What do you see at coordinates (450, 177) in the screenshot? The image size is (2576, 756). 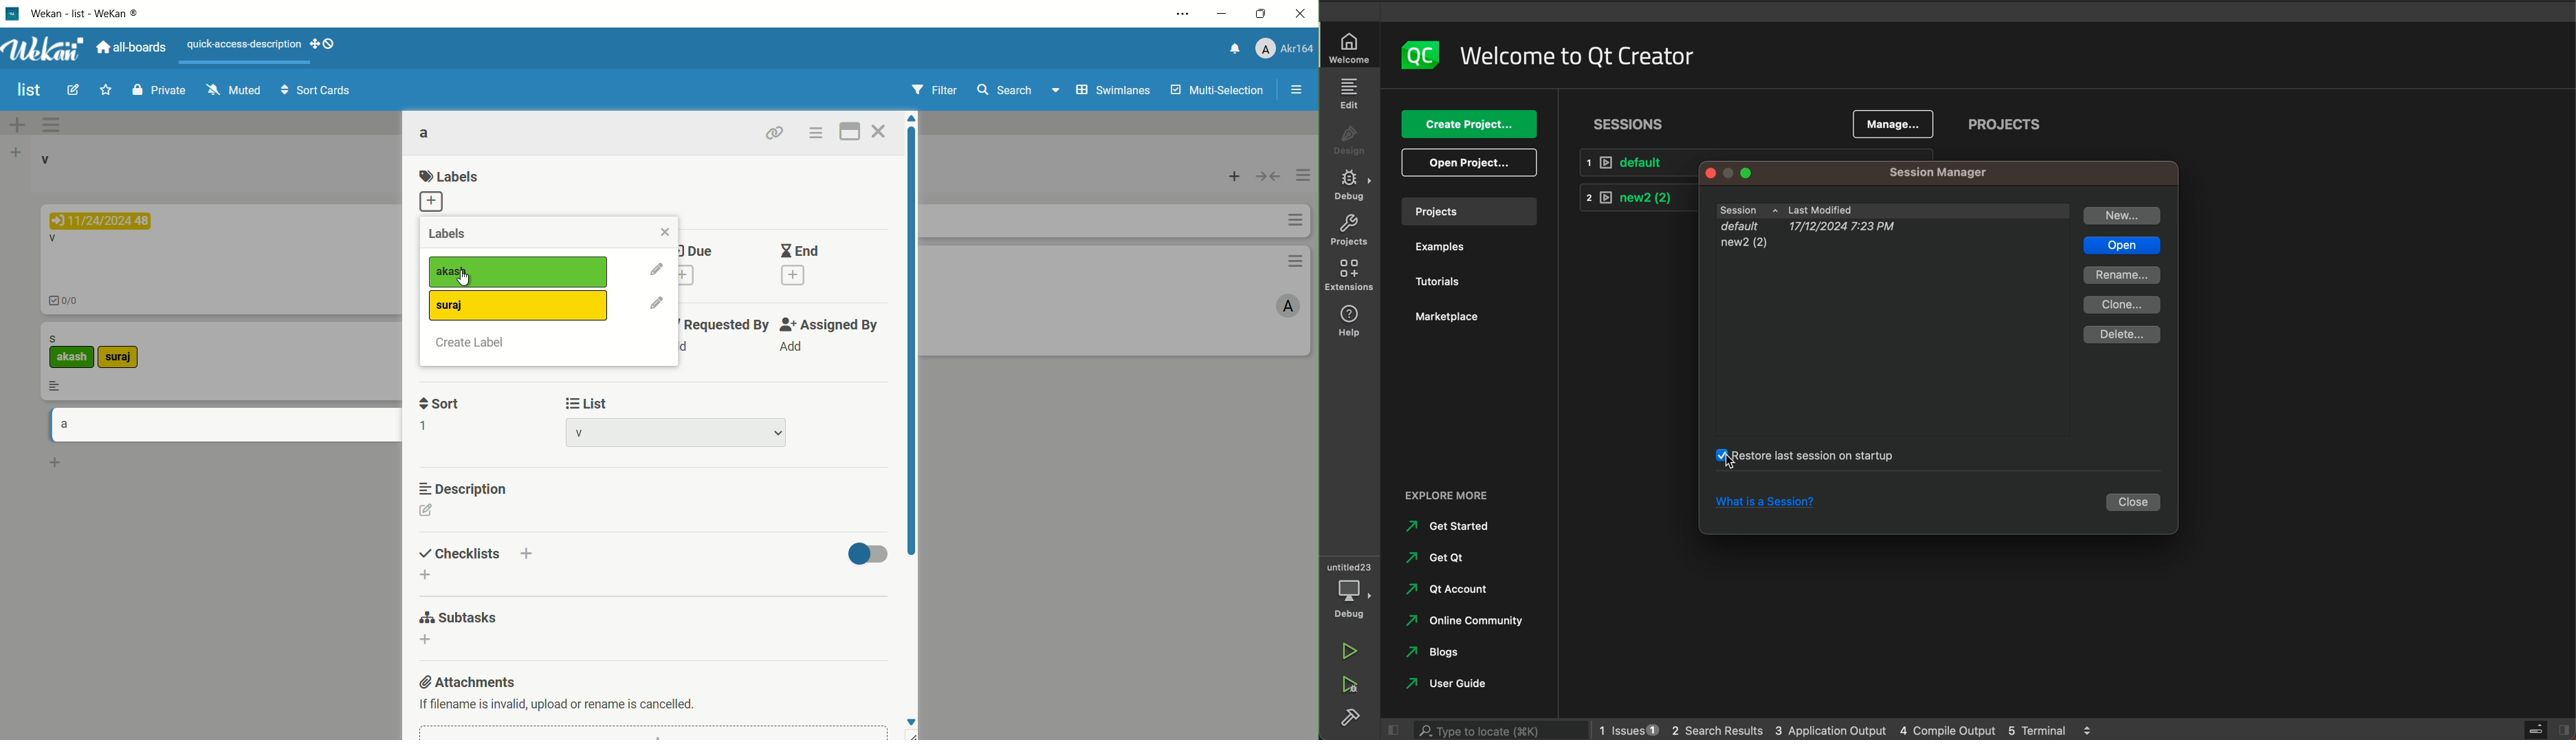 I see `labels` at bounding box center [450, 177].